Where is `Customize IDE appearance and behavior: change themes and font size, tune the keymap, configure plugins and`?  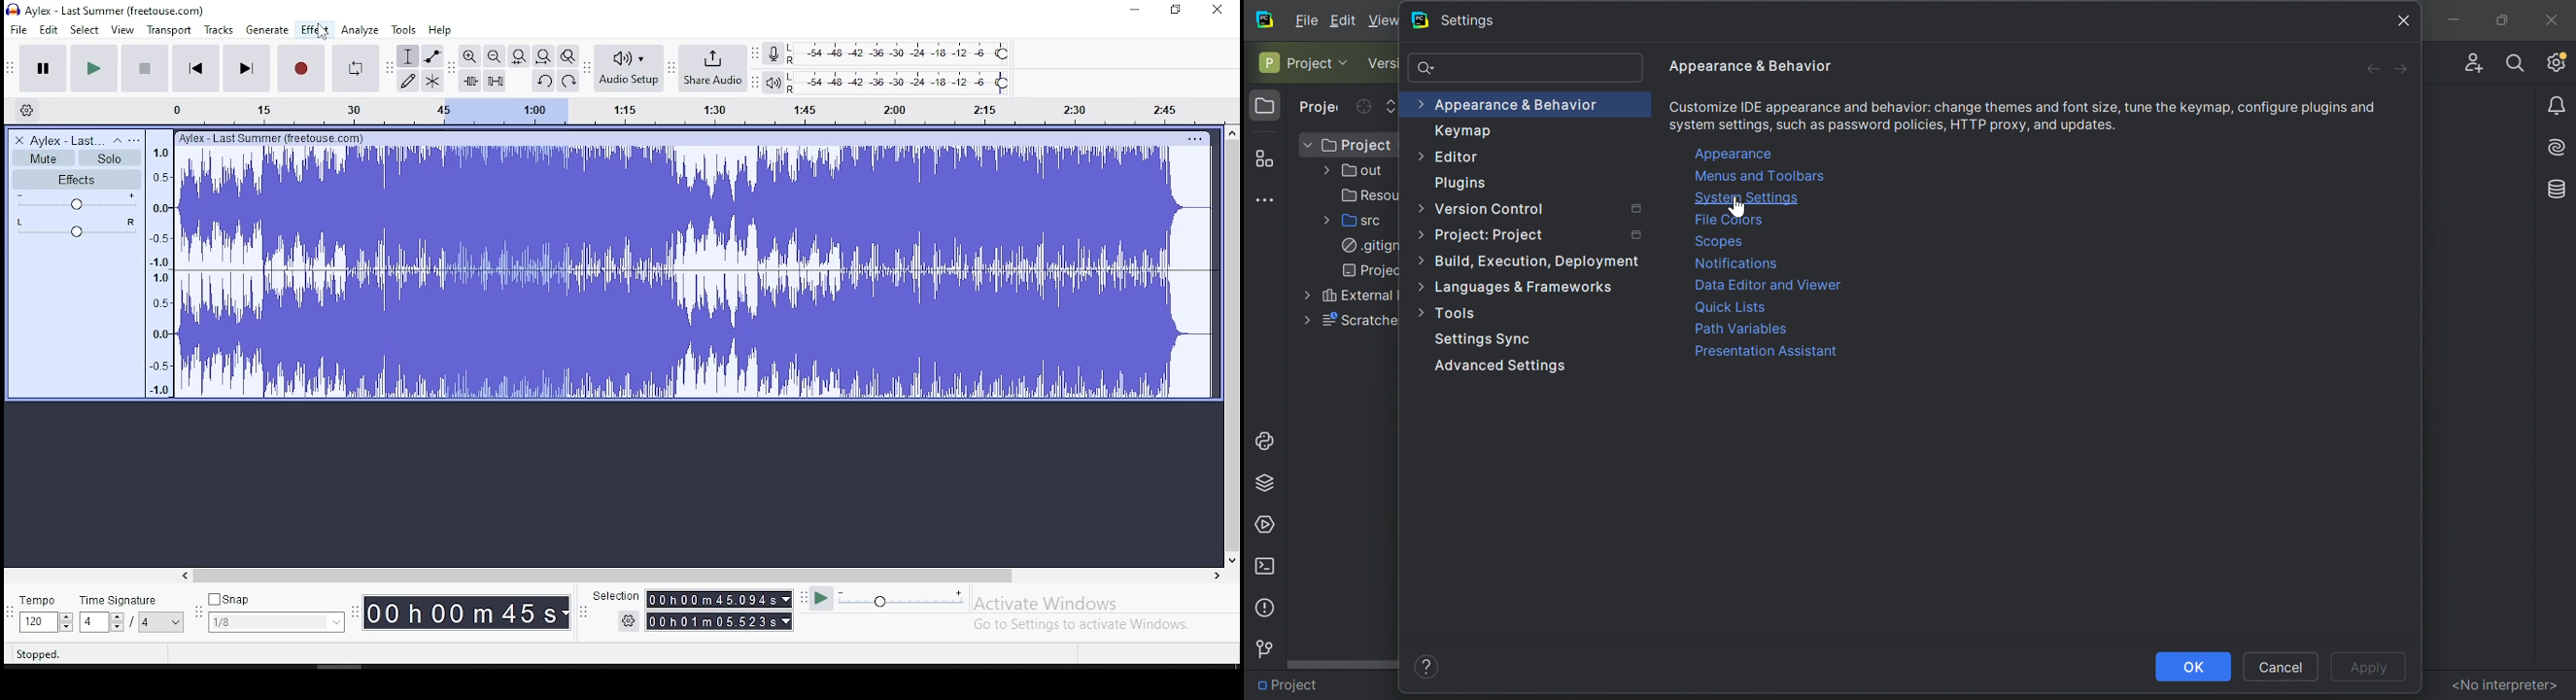 Customize IDE appearance and behavior: change themes and font size, tune the keymap, configure plugins and is located at coordinates (2025, 106).